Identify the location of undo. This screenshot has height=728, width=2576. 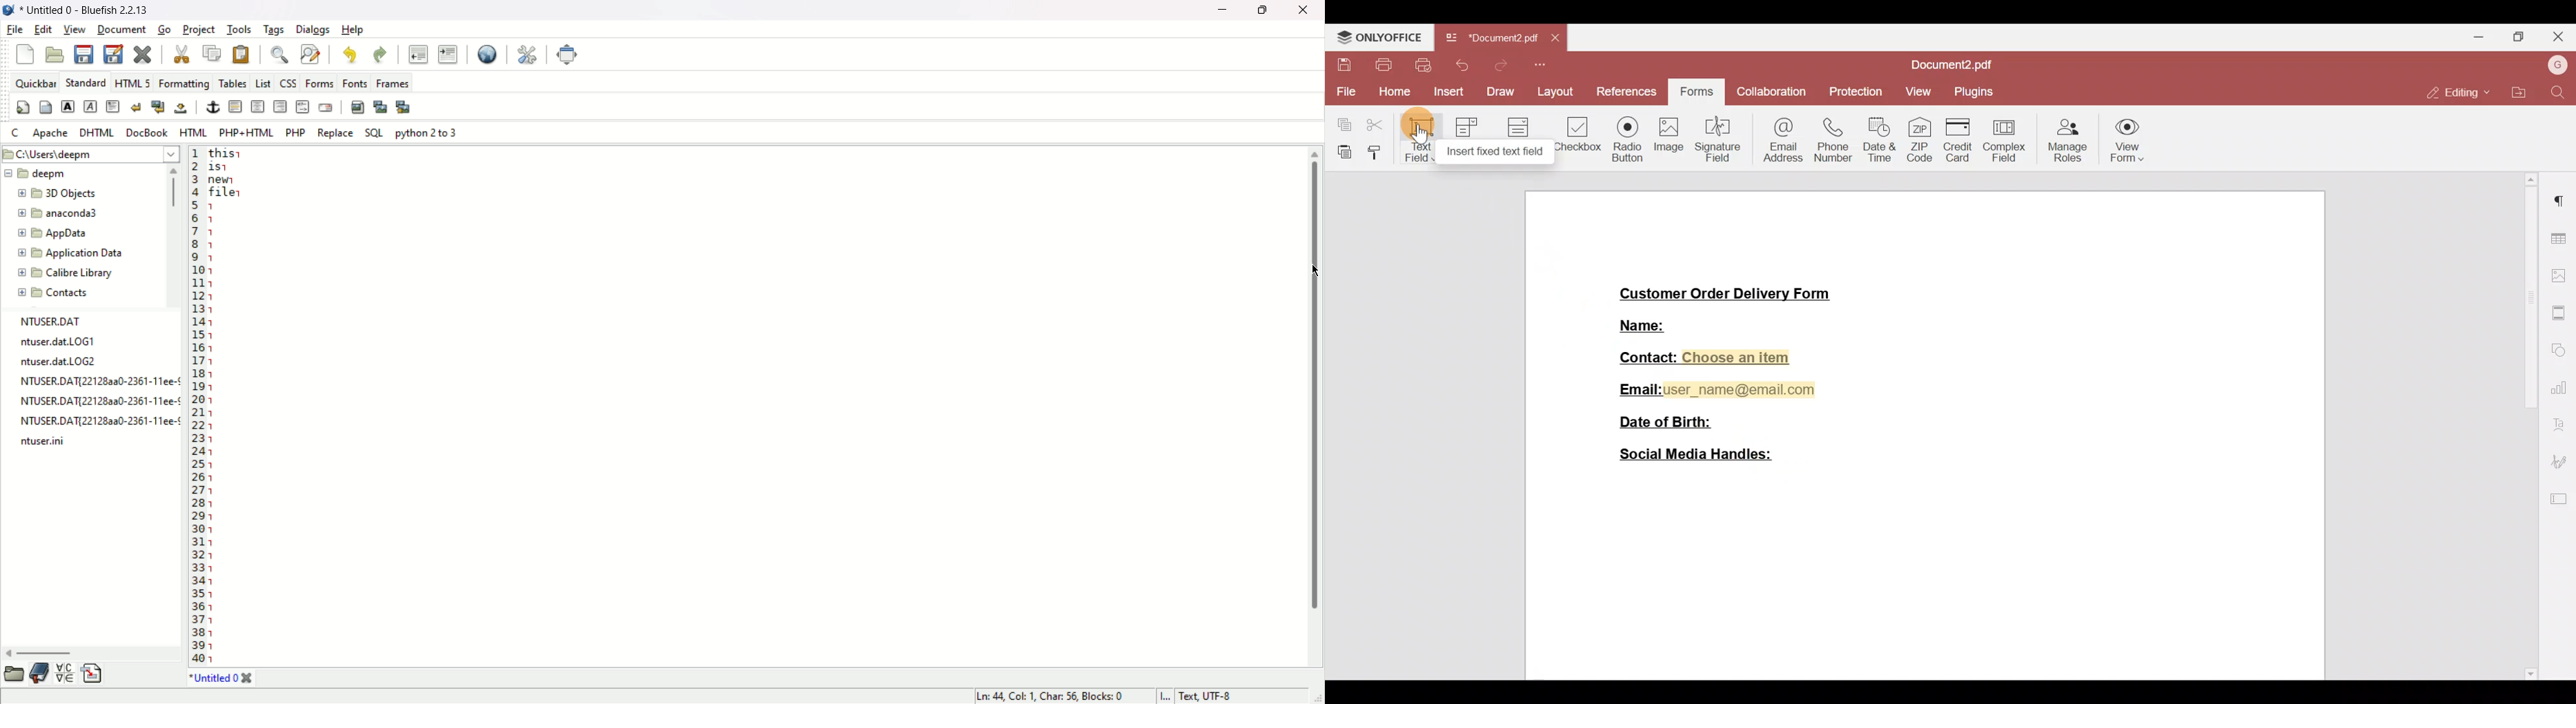
(352, 57).